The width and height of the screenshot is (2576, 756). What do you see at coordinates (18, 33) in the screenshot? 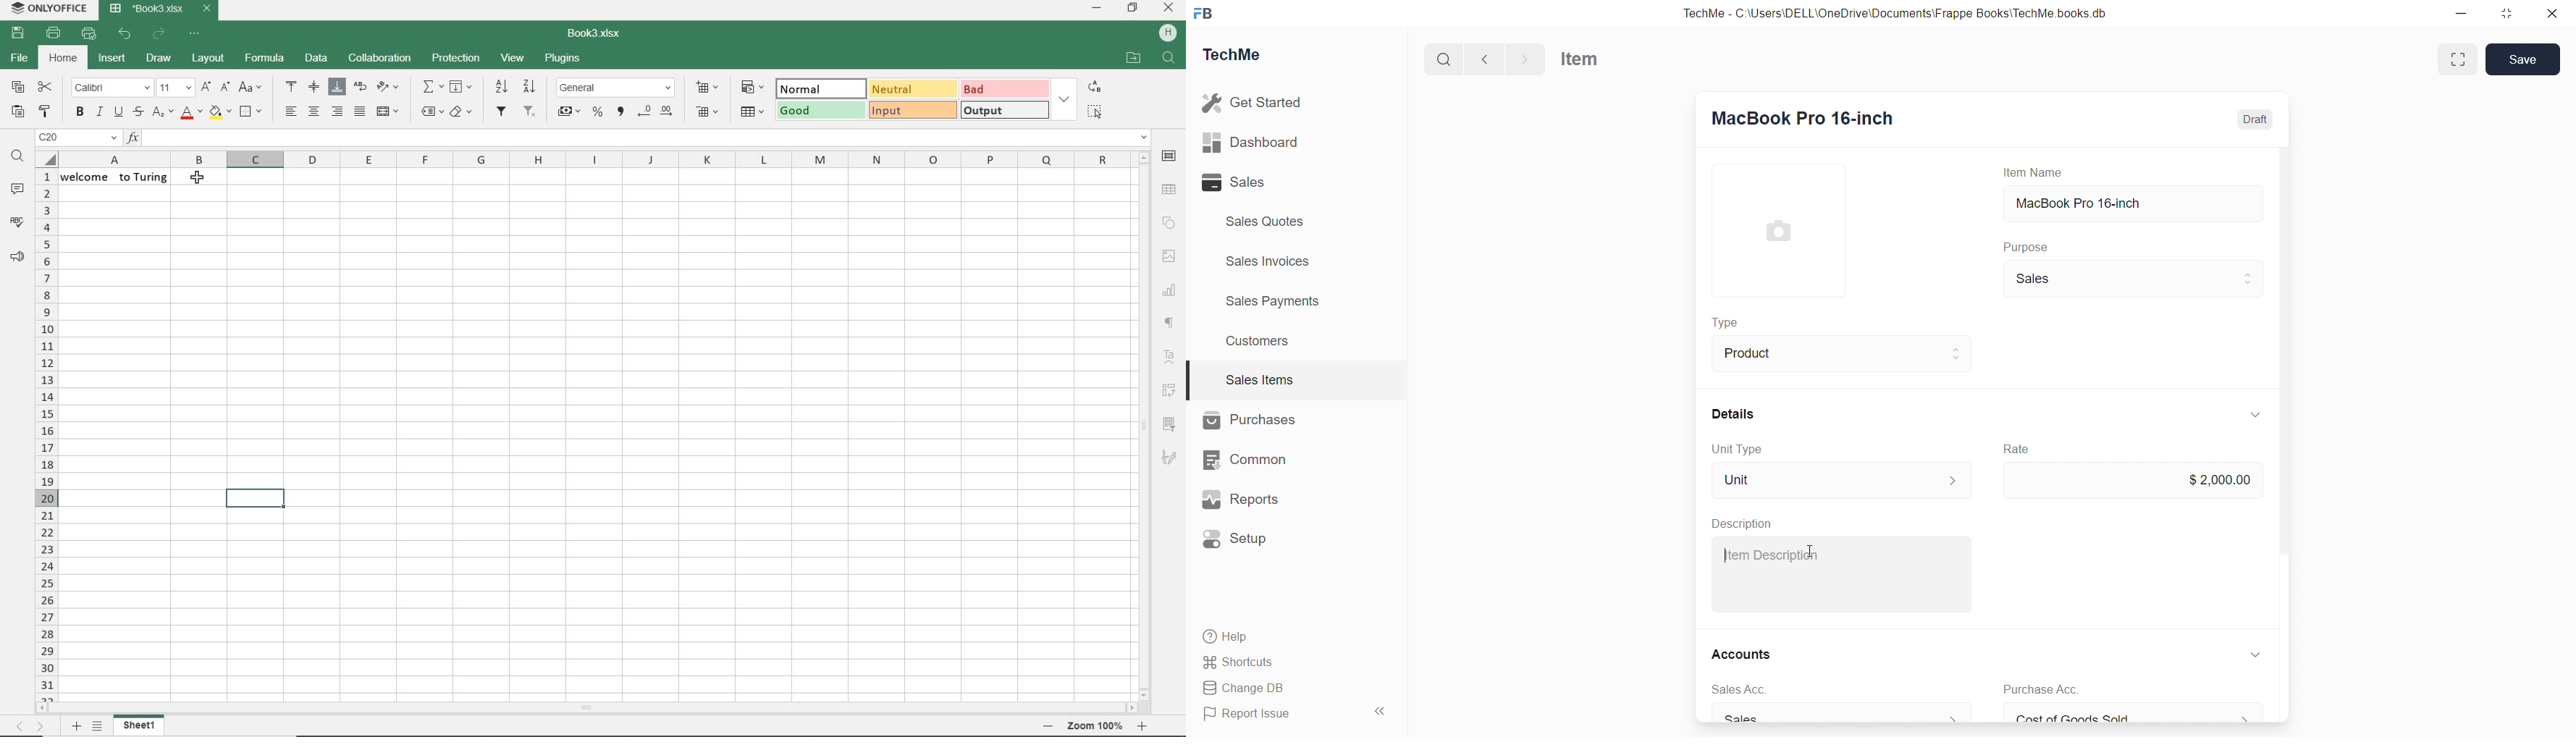
I see `save` at bounding box center [18, 33].